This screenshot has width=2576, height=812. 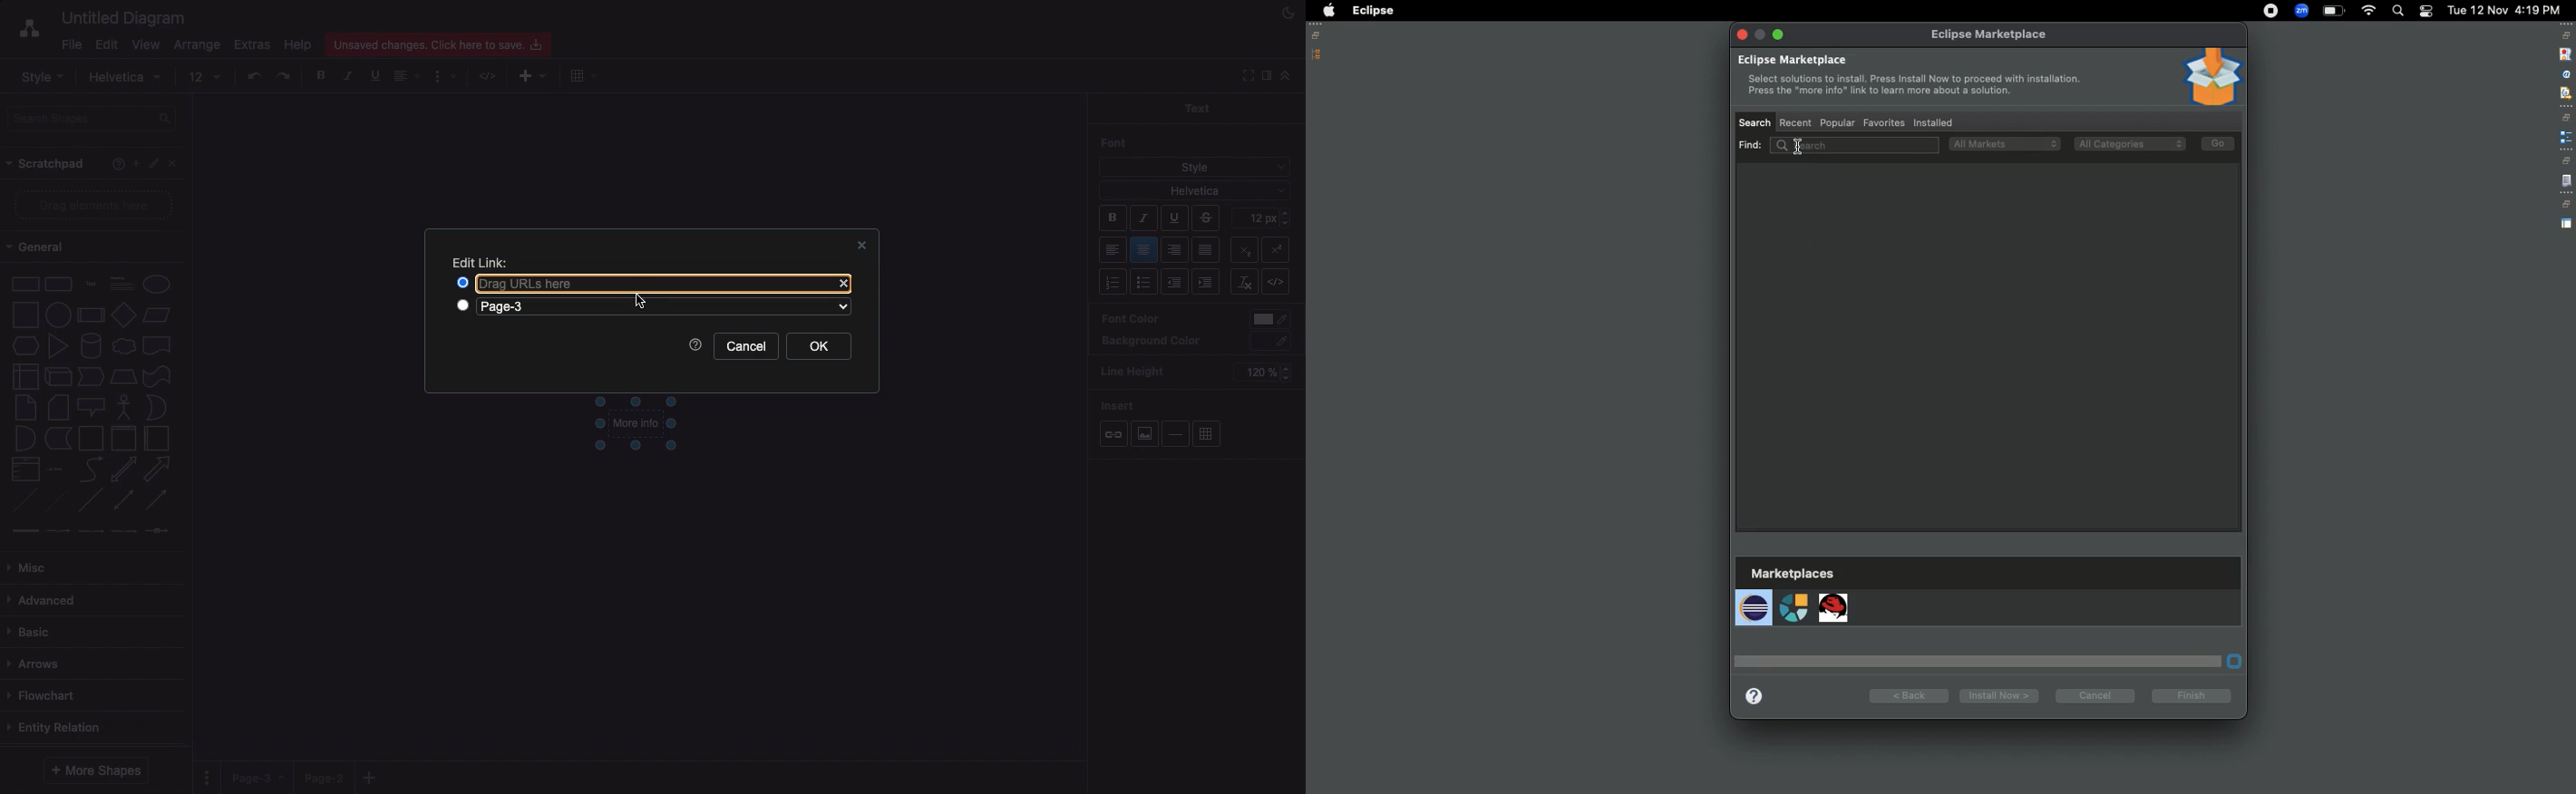 I want to click on Checkbox, so click(x=464, y=306).